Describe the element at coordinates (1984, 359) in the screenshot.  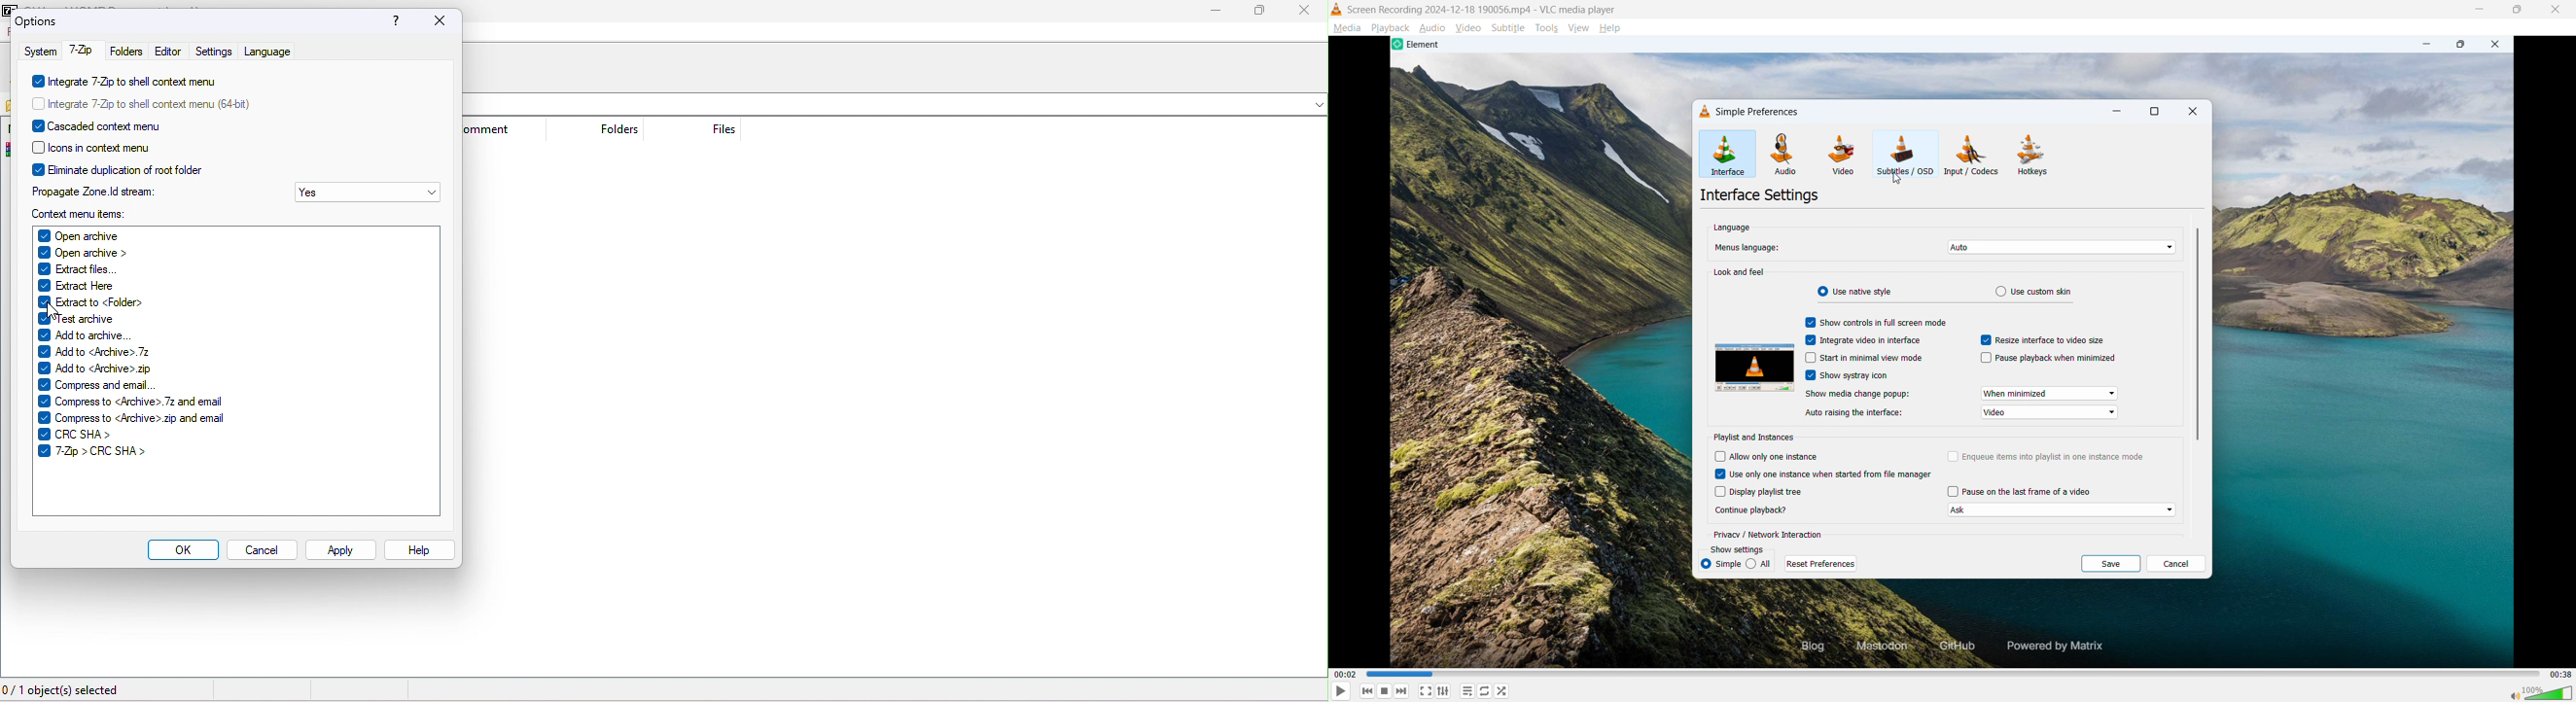
I see `checkbox` at that location.